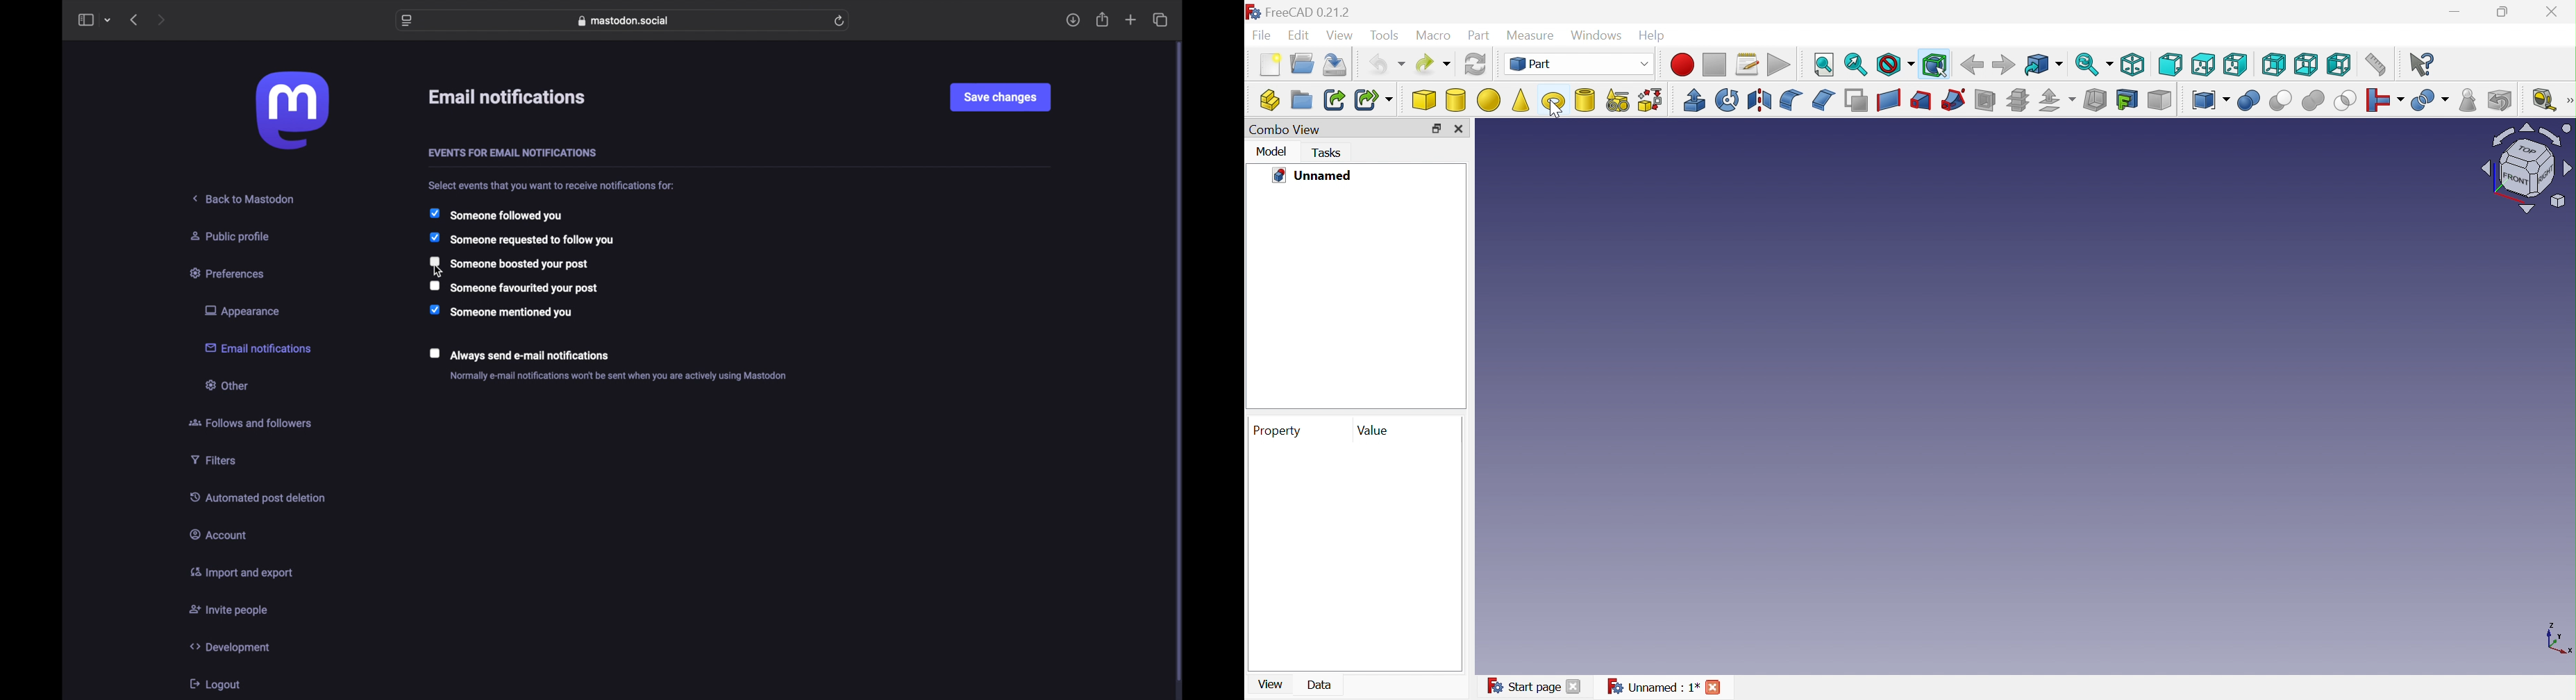 This screenshot has height=700, width=2576. What do you see at coordinates (218, 533) in the screenshot?
I see `account` at bounding box center [218, 533].